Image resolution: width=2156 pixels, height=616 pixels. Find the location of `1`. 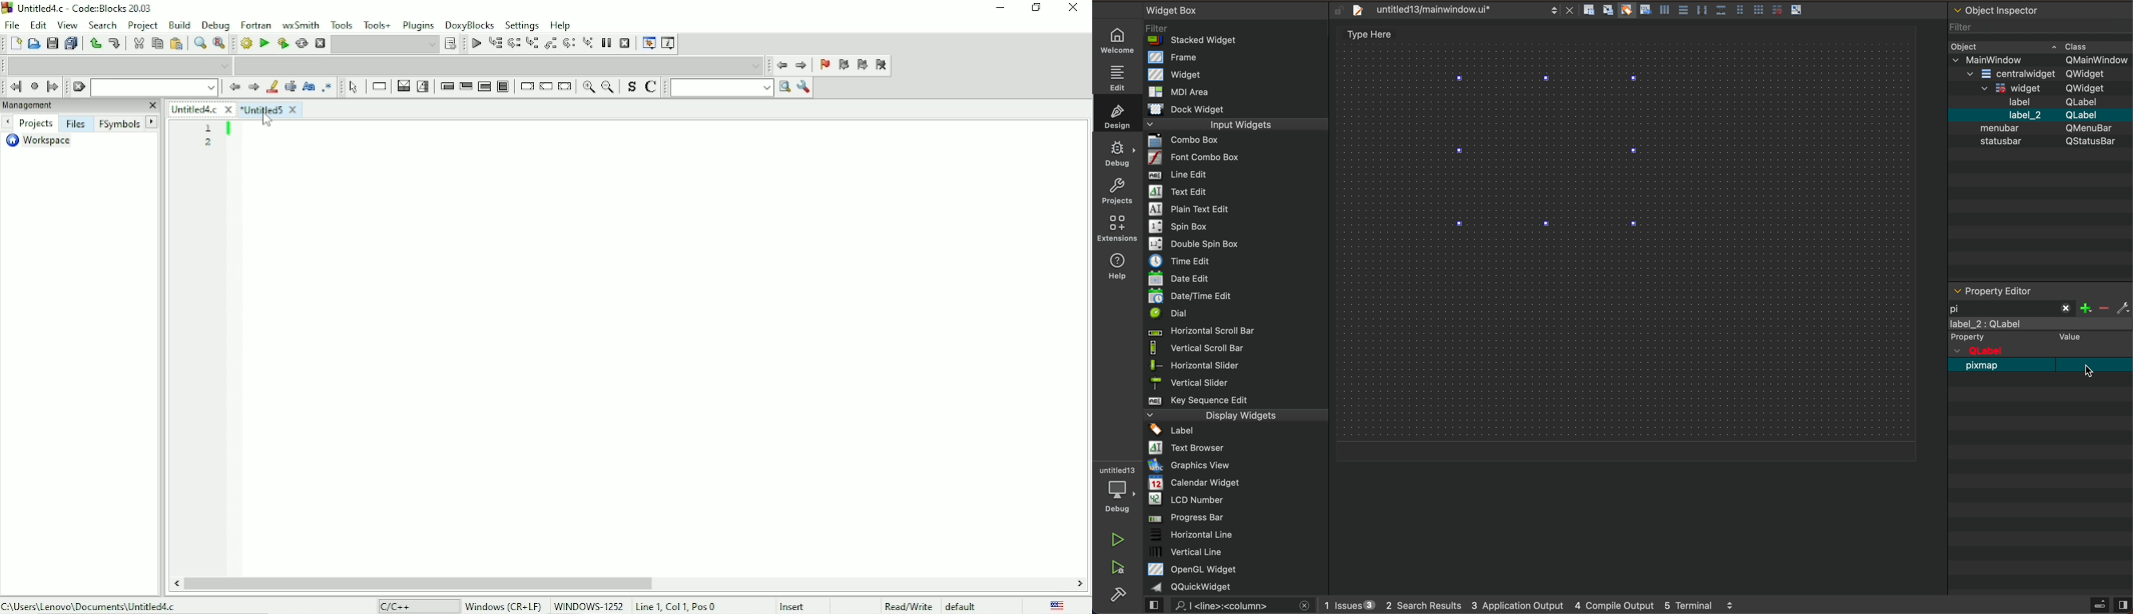

1 is located at coordinates (209, 128).